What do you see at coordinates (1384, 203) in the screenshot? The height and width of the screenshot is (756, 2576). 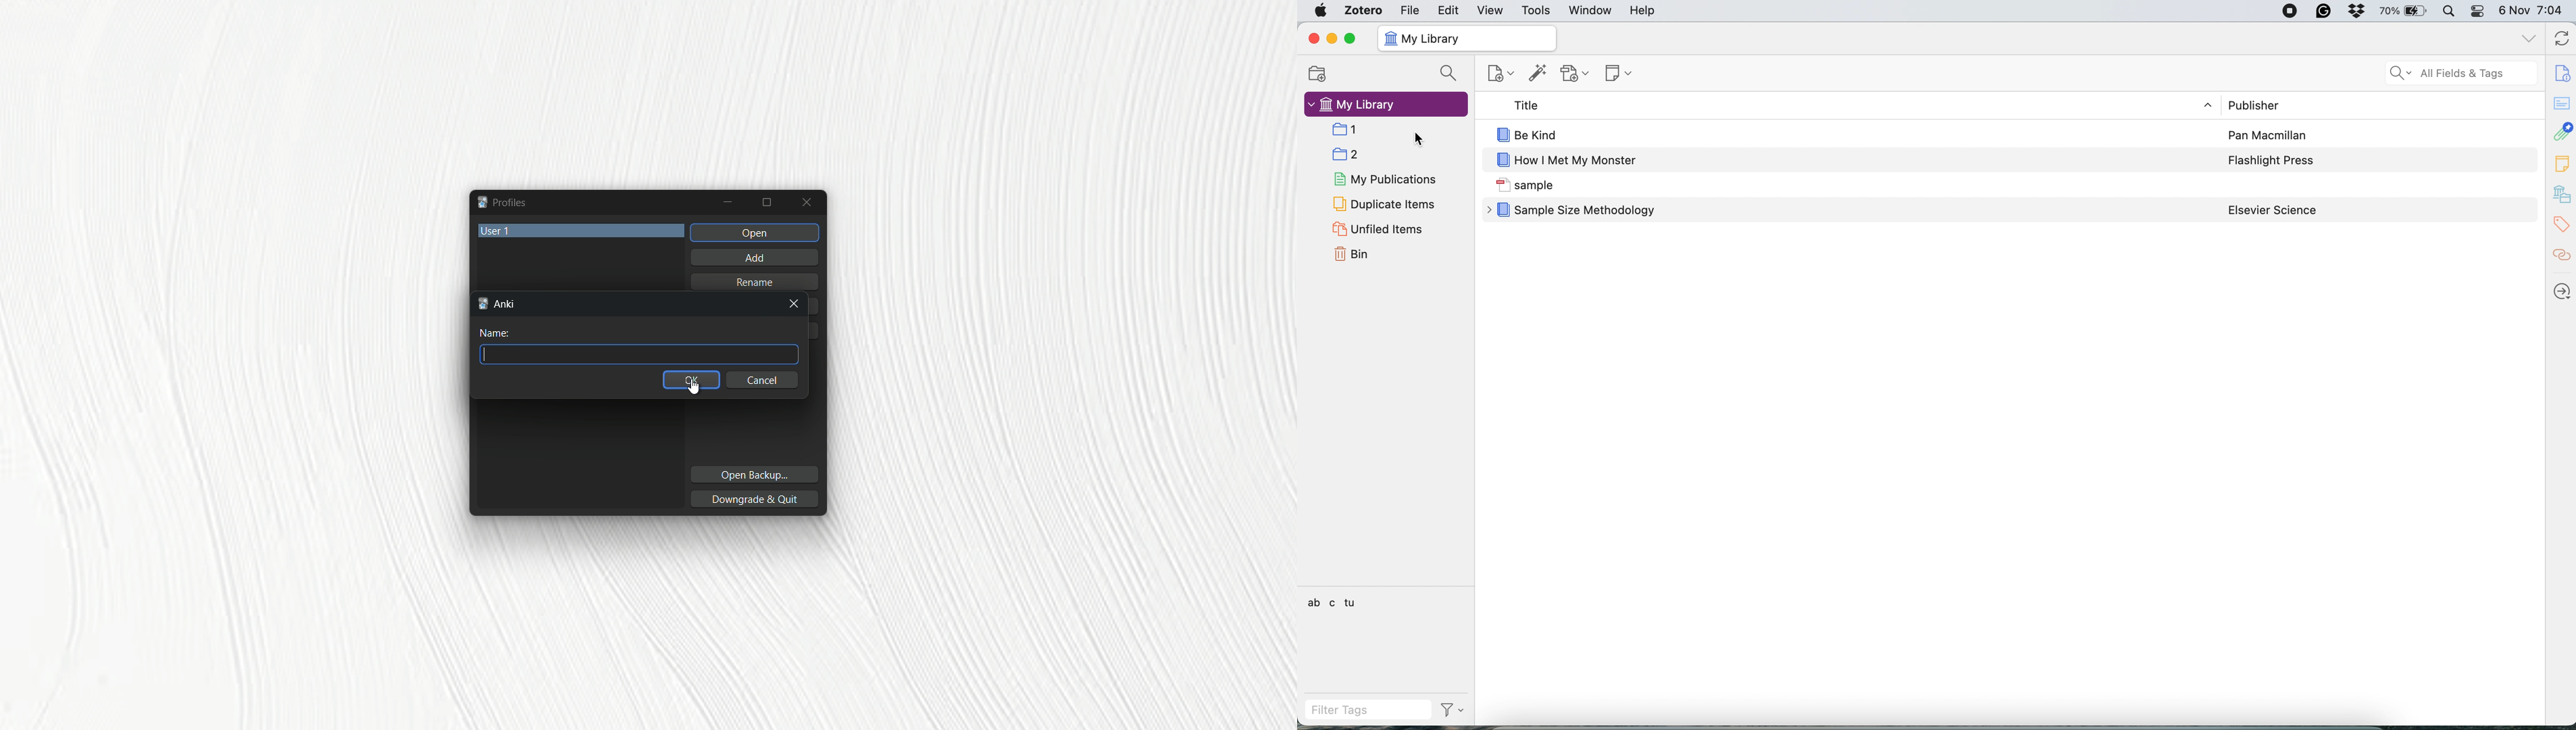 I see `duplicate items` at bounding box center [1384, 203].